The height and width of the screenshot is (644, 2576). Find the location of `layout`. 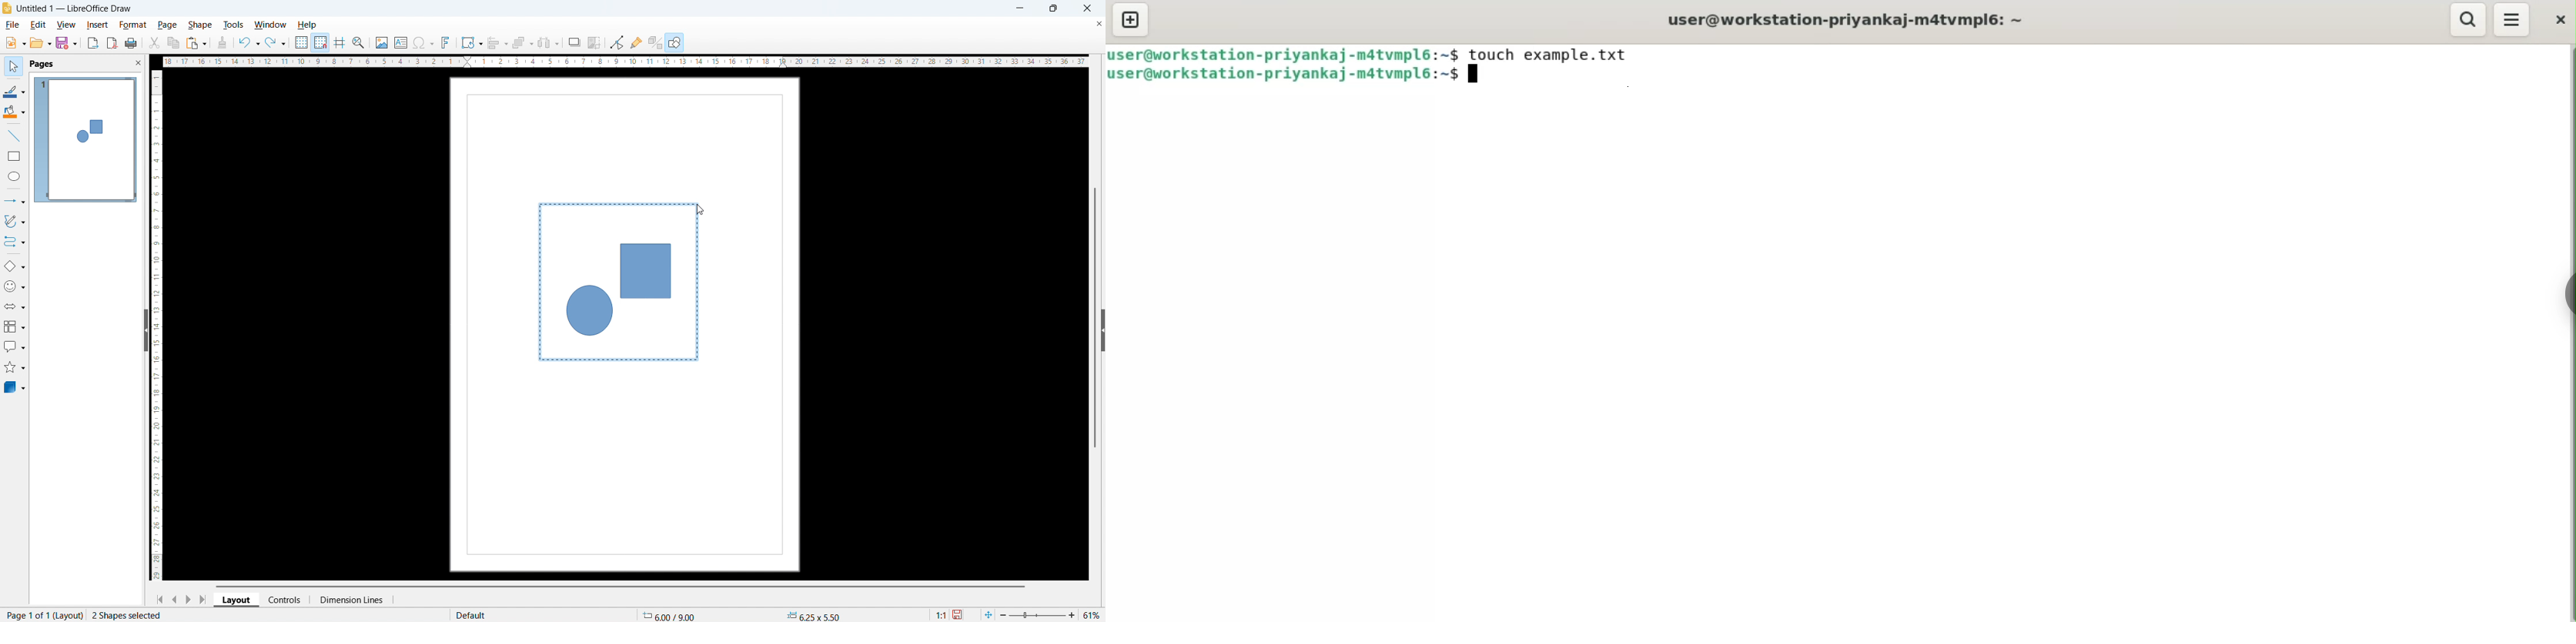

layout is located at coordinates (237, 600).